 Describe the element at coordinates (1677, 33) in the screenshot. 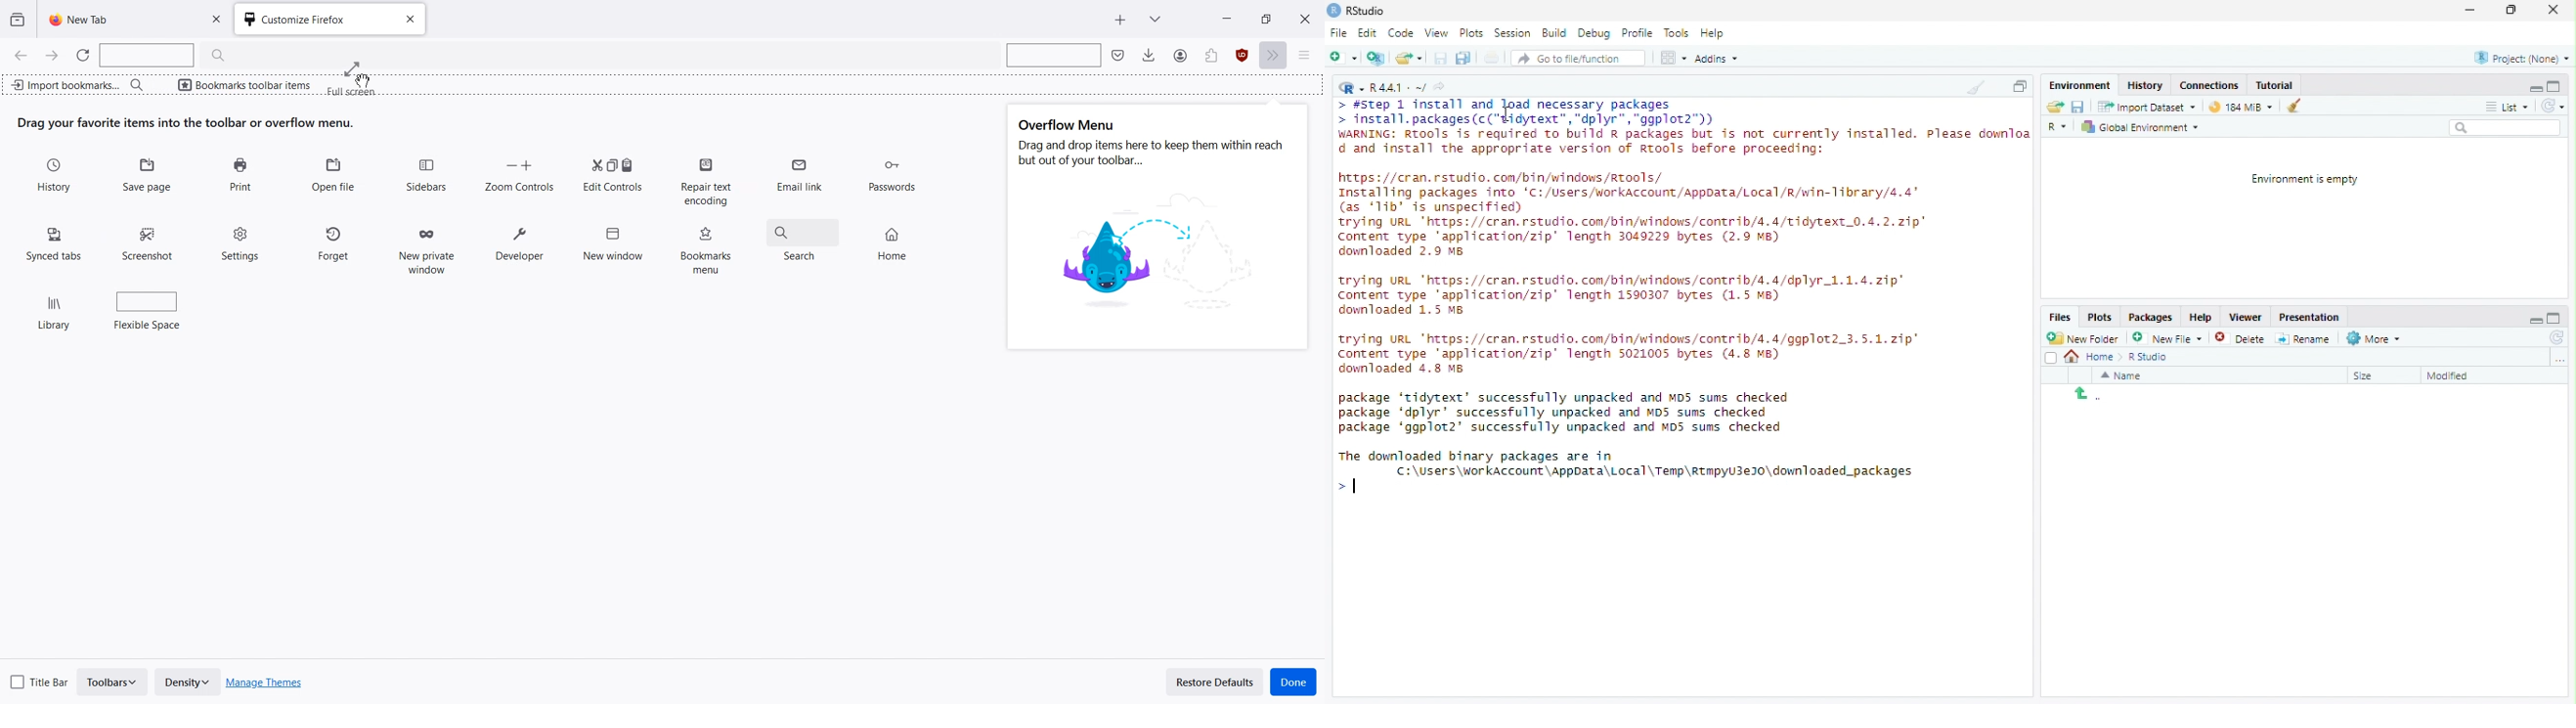

I see `Tools` at that location.